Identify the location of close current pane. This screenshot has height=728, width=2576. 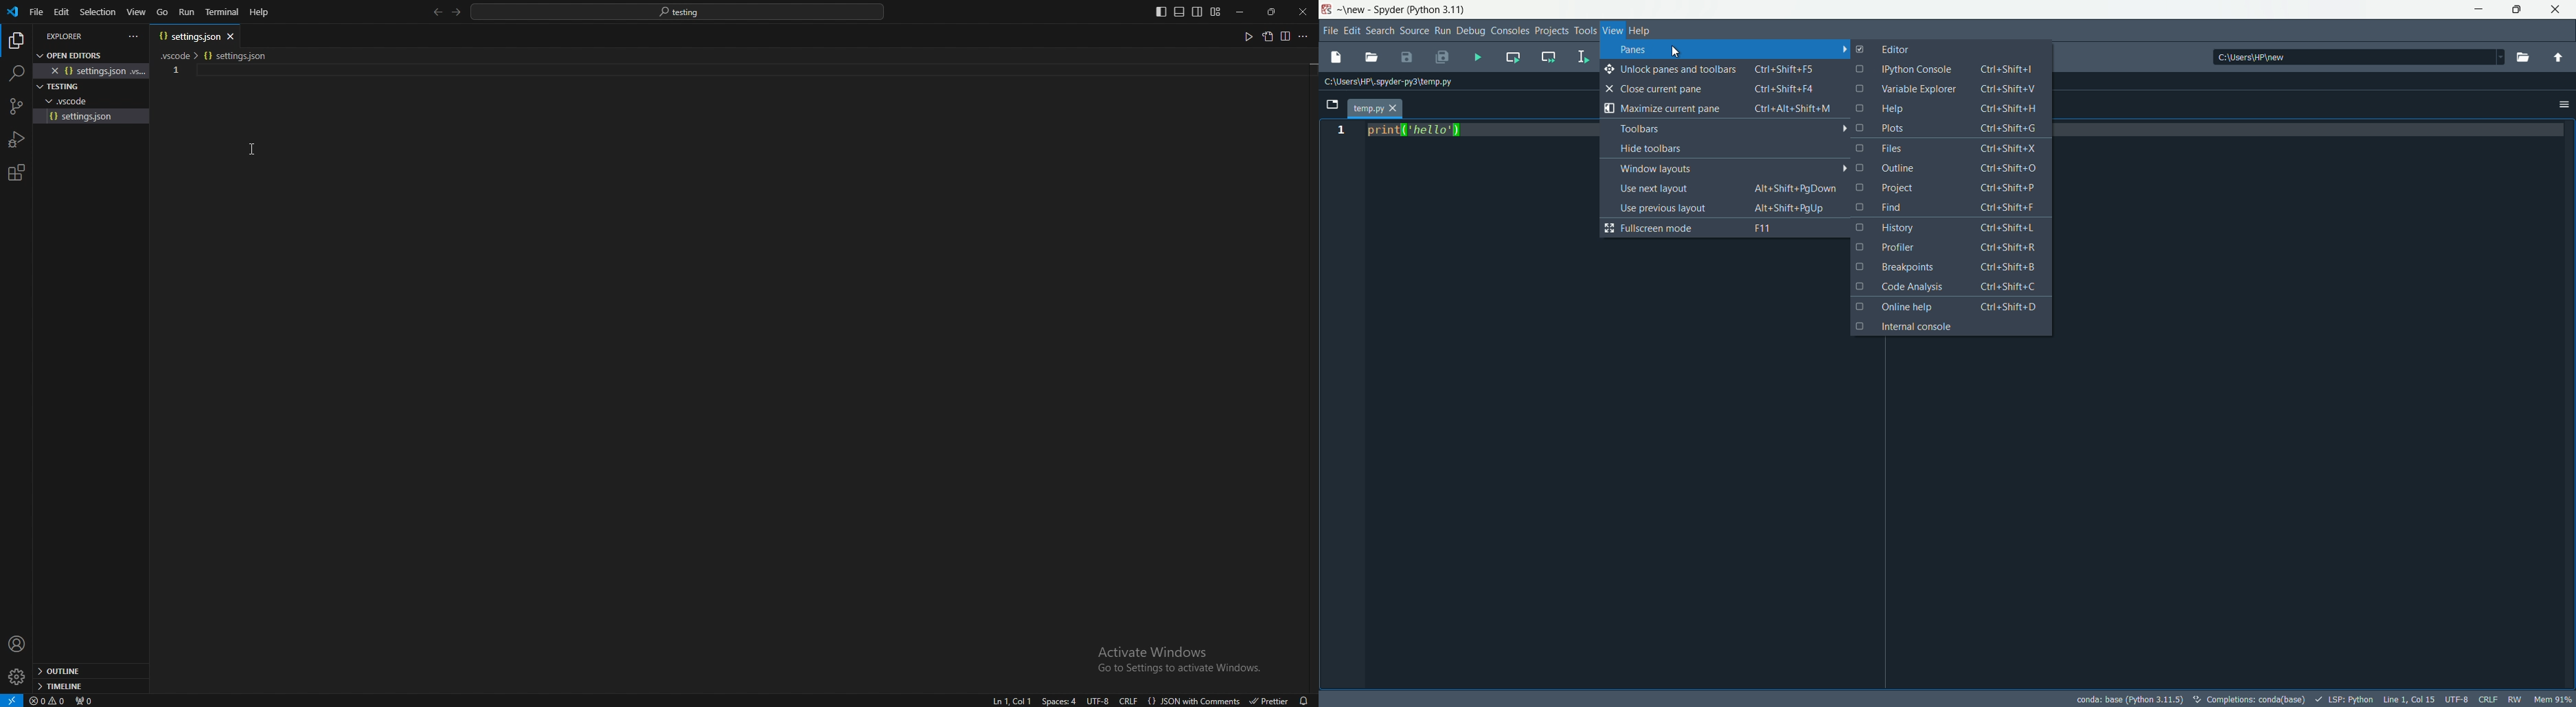
(1721, 90).